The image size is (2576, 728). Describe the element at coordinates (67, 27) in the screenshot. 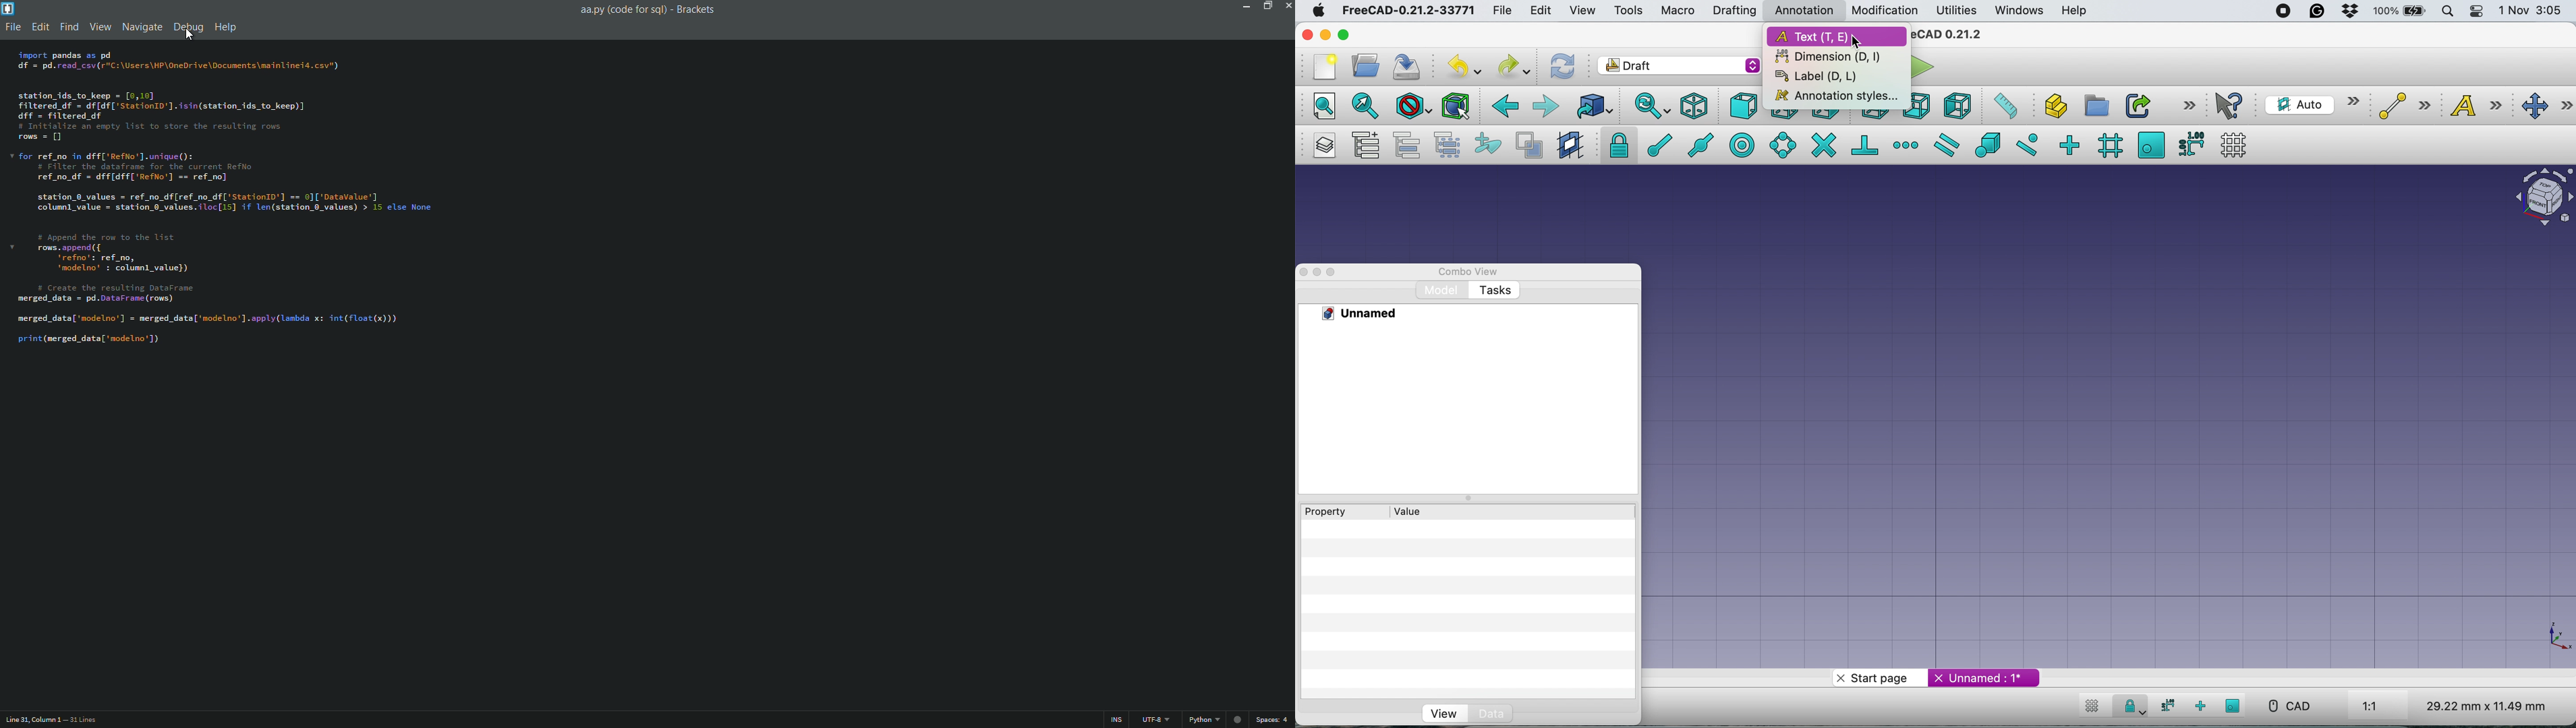

I see `Find menu` at that location.